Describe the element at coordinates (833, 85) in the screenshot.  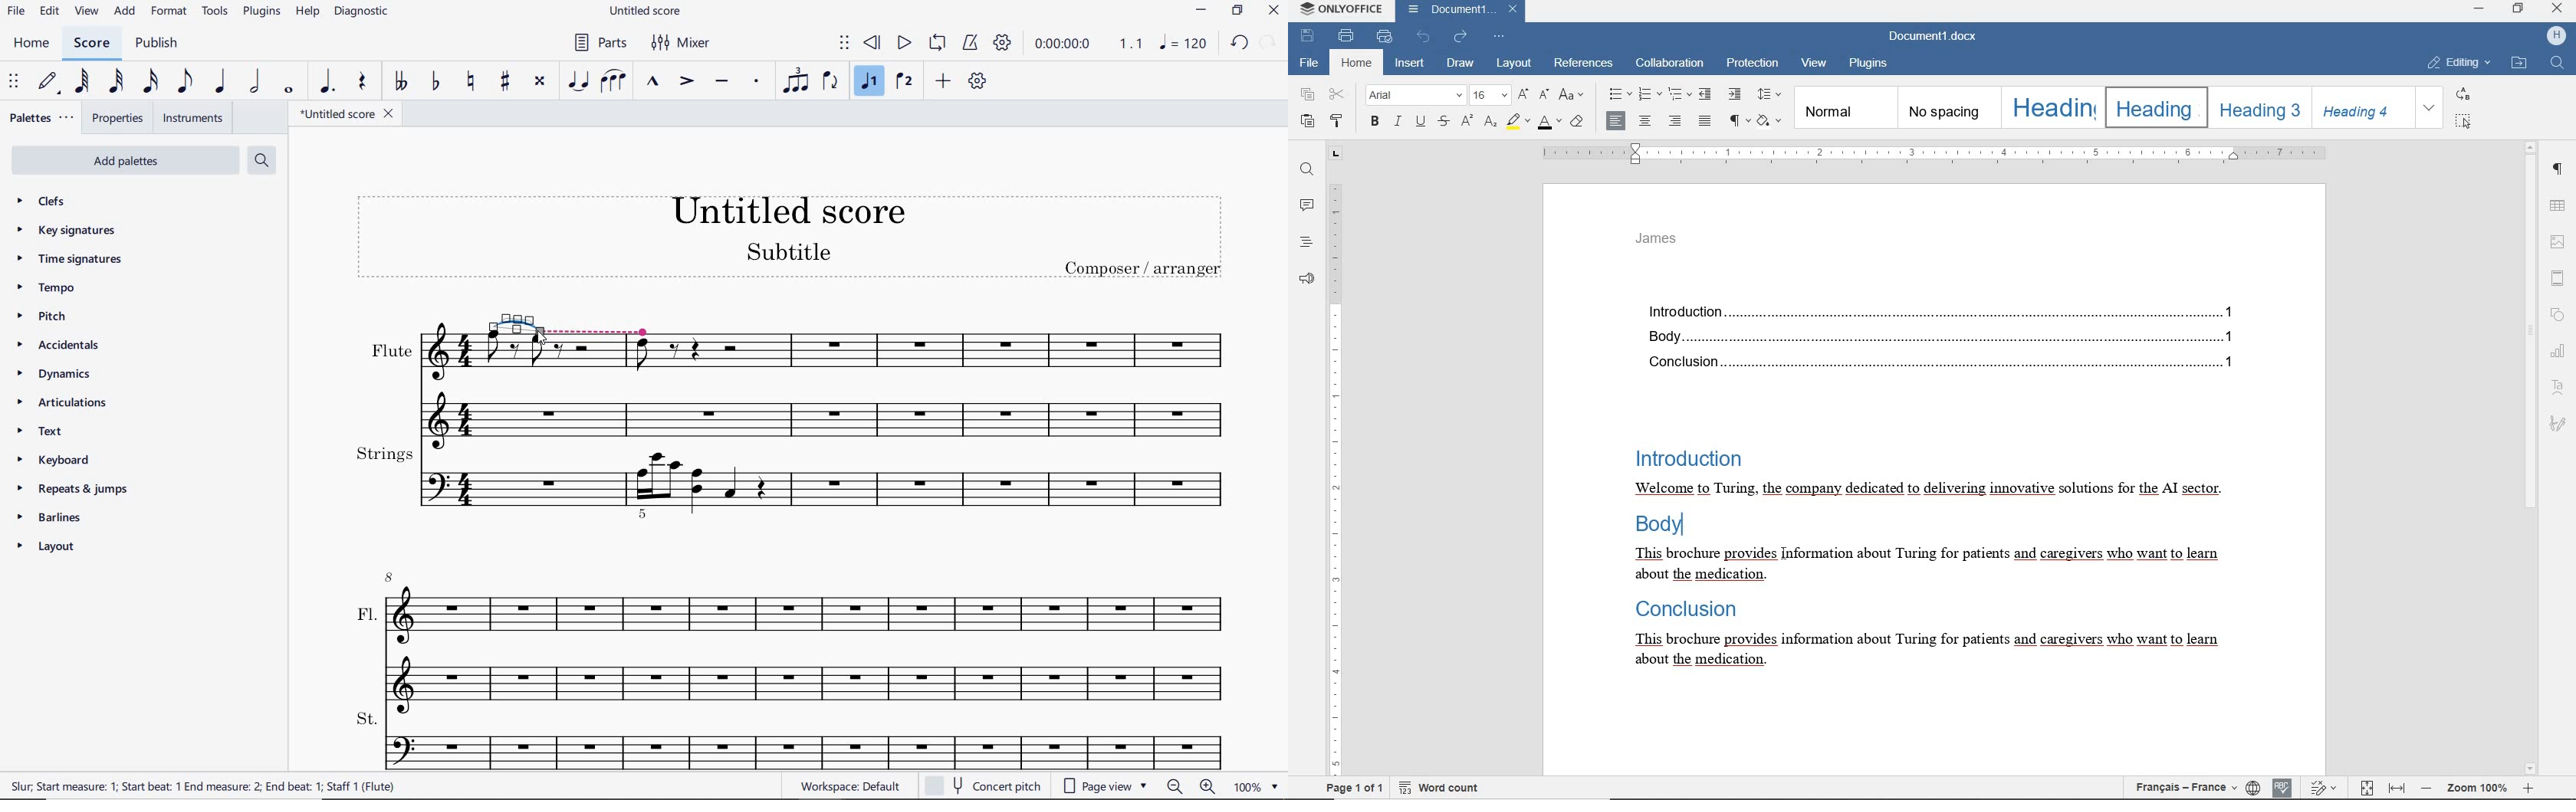
I see `FLIP DIRECTION` at that location.